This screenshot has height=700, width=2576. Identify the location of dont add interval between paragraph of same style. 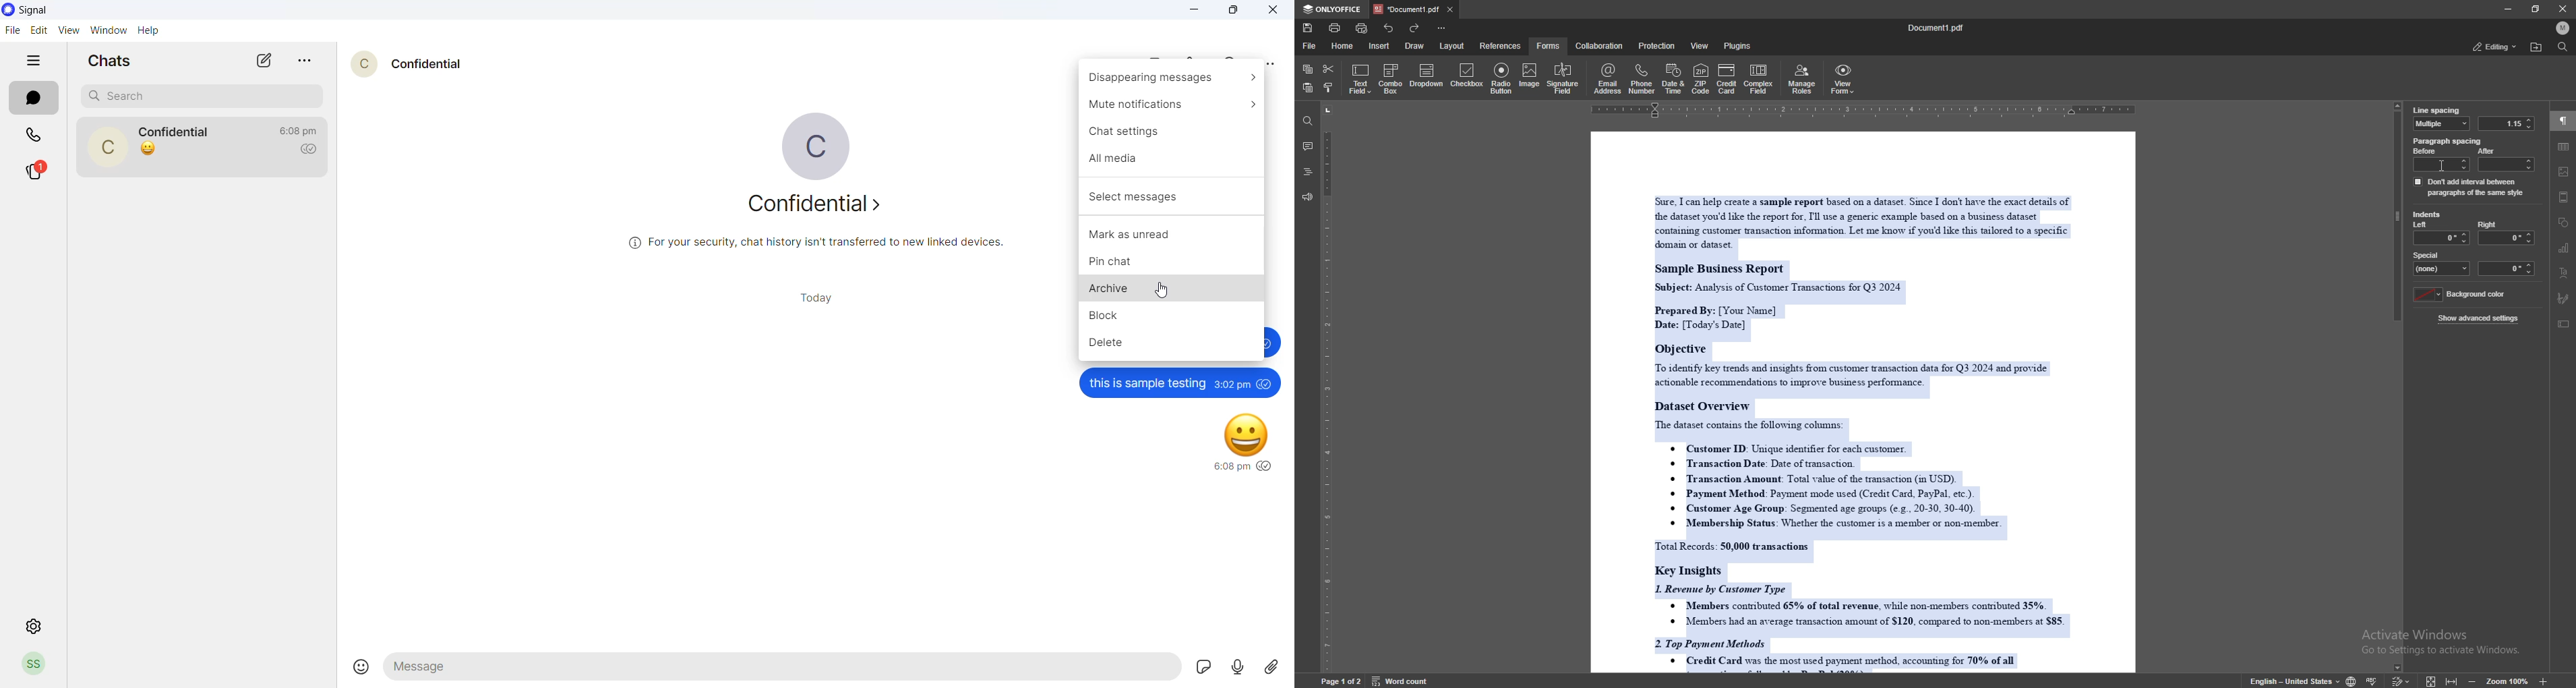
(2469, 186).